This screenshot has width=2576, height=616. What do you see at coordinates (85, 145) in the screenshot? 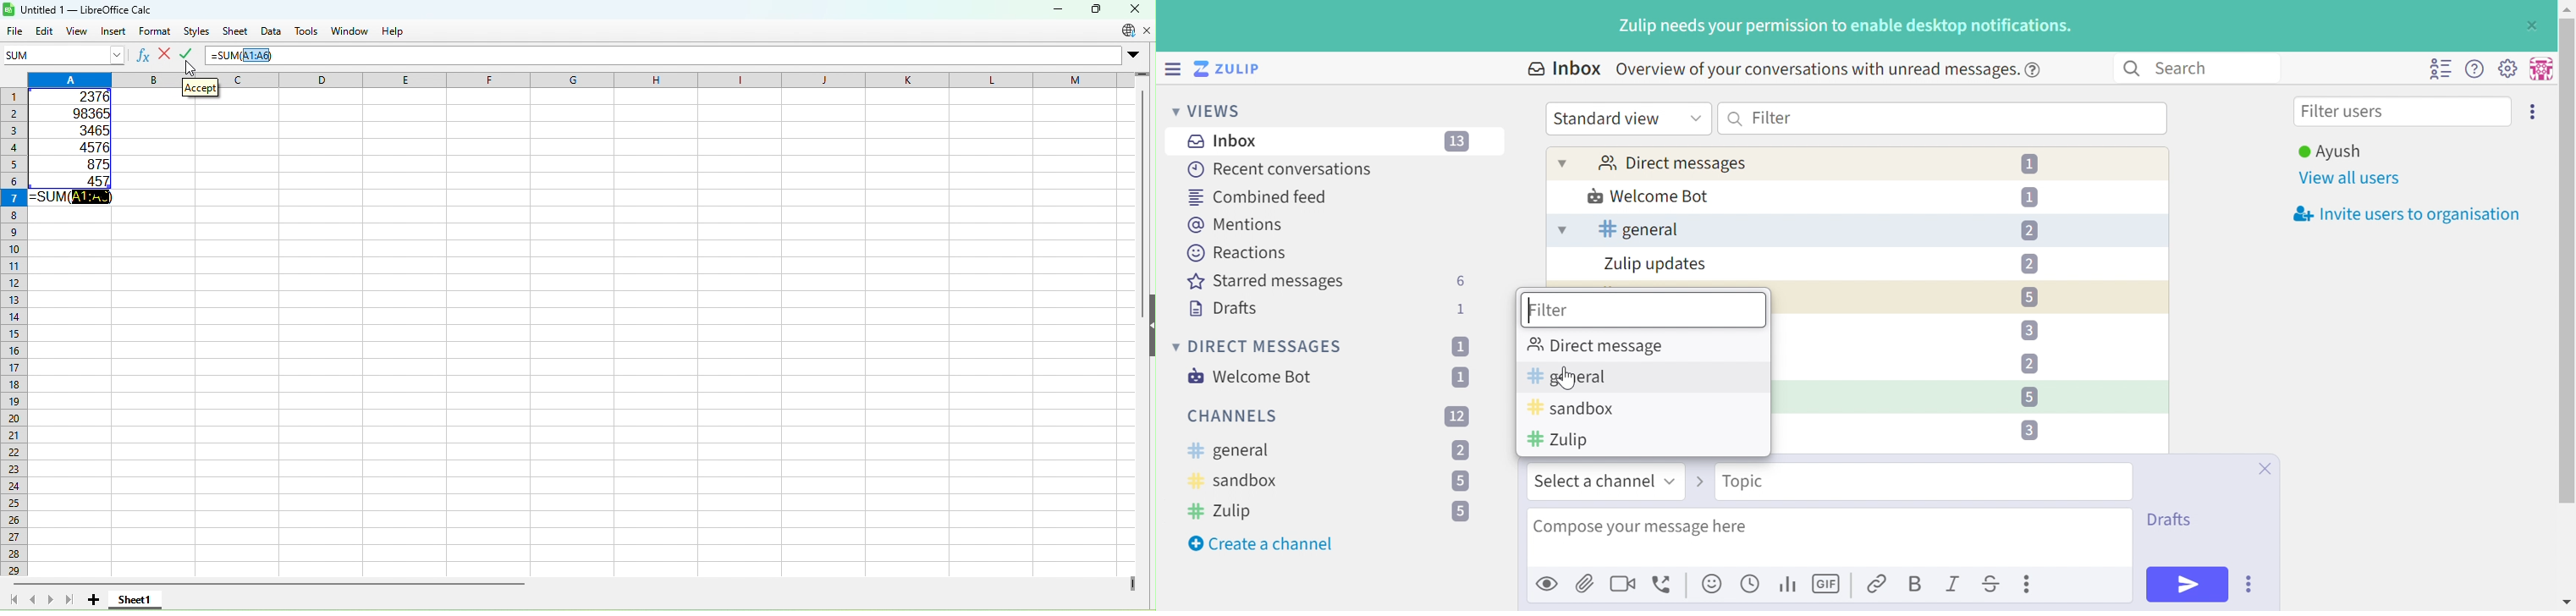
I see `4576` at bounding box center [85, 145].